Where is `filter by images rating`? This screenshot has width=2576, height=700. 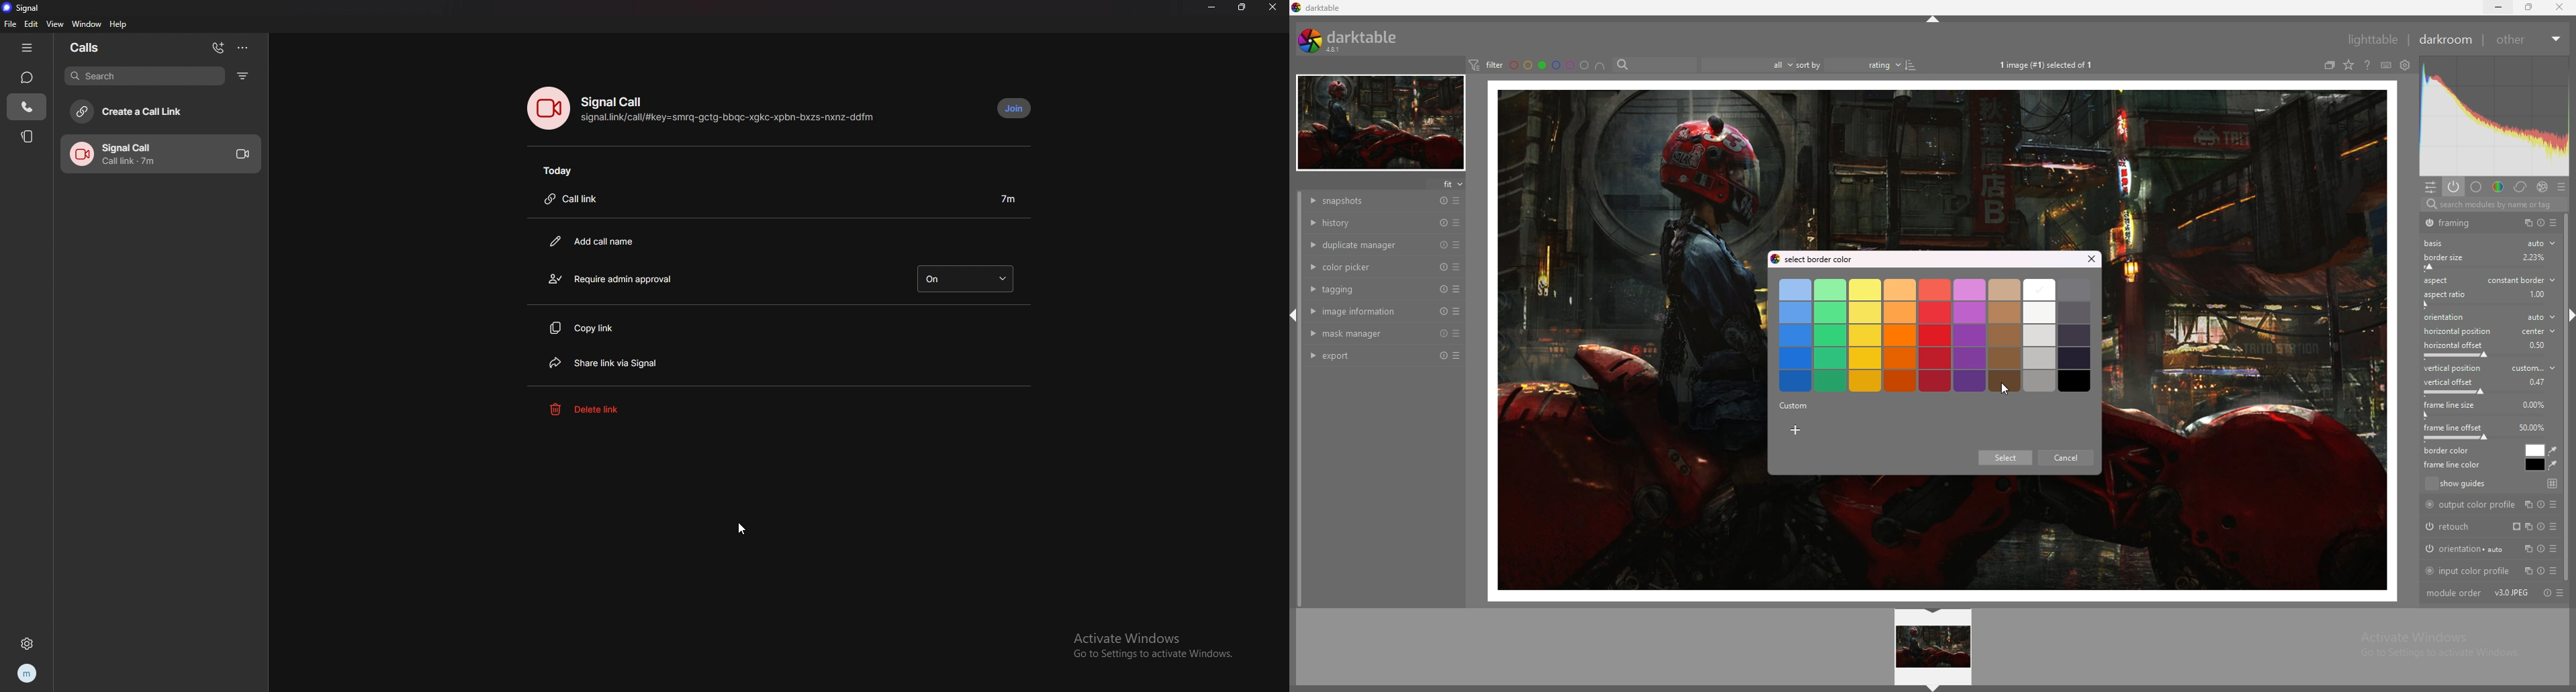 filter by images rating is located at coordinates (1742, 64).